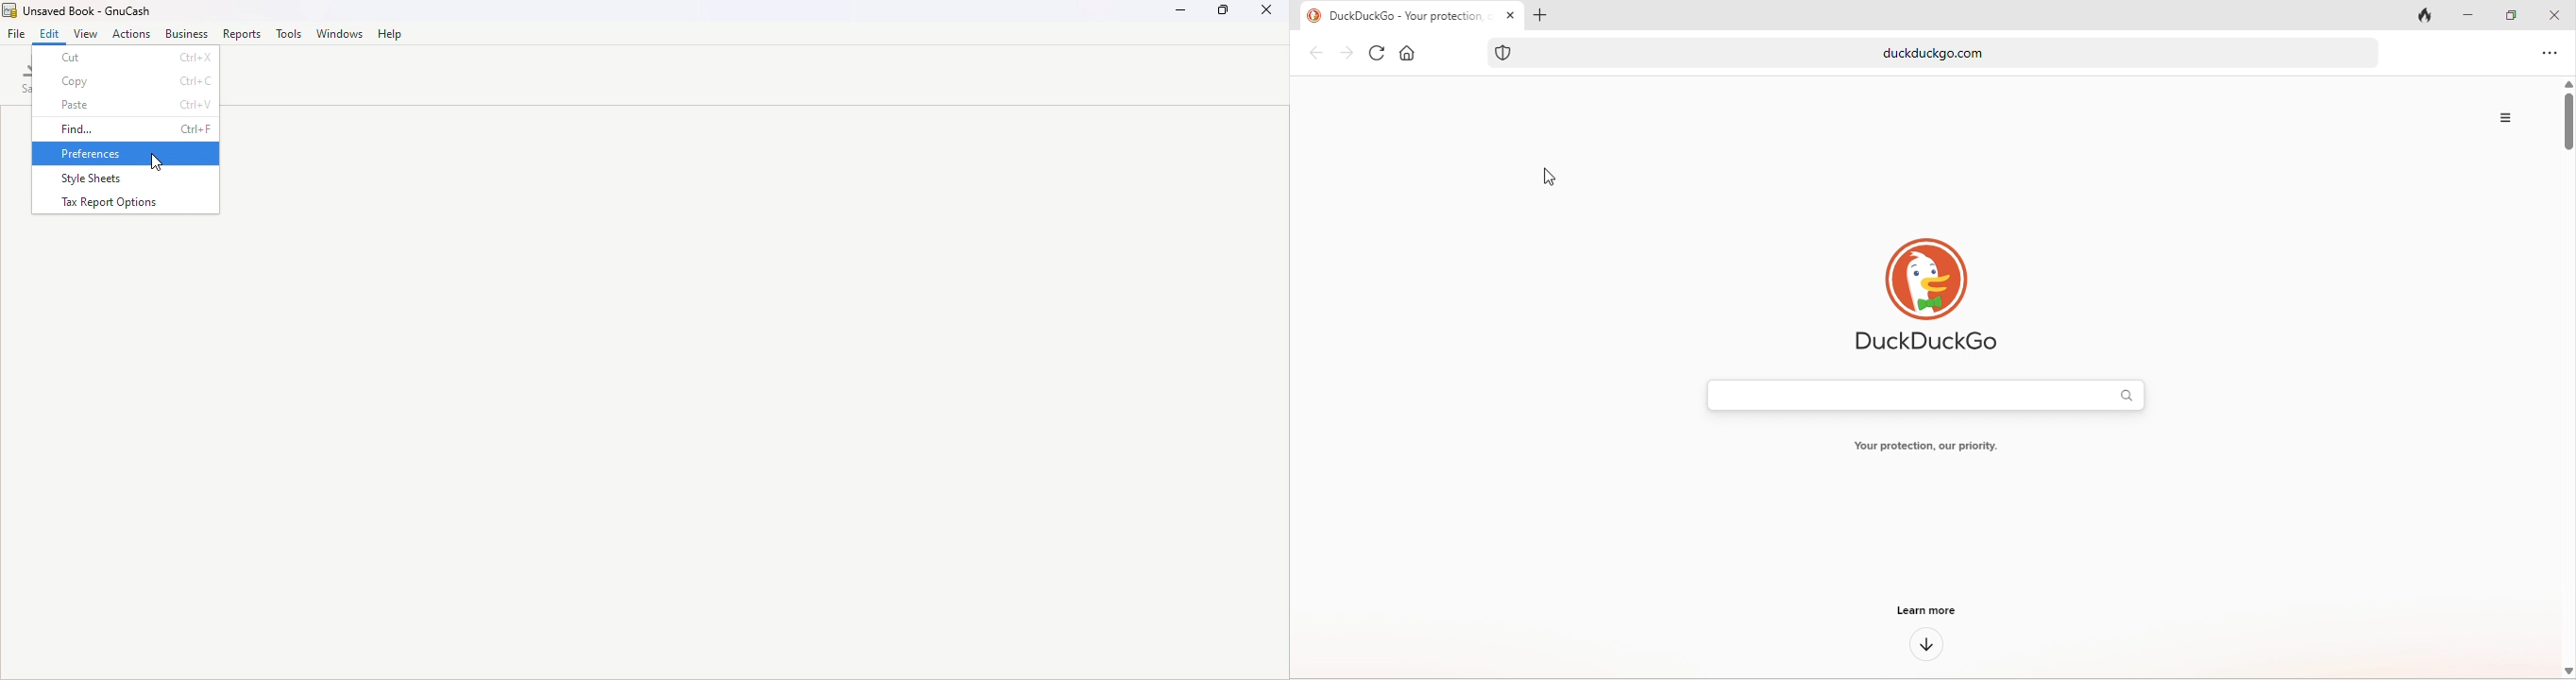  Describe the element at coordinates (2470, 16) in the screenshot. I see `minimize` at that location.